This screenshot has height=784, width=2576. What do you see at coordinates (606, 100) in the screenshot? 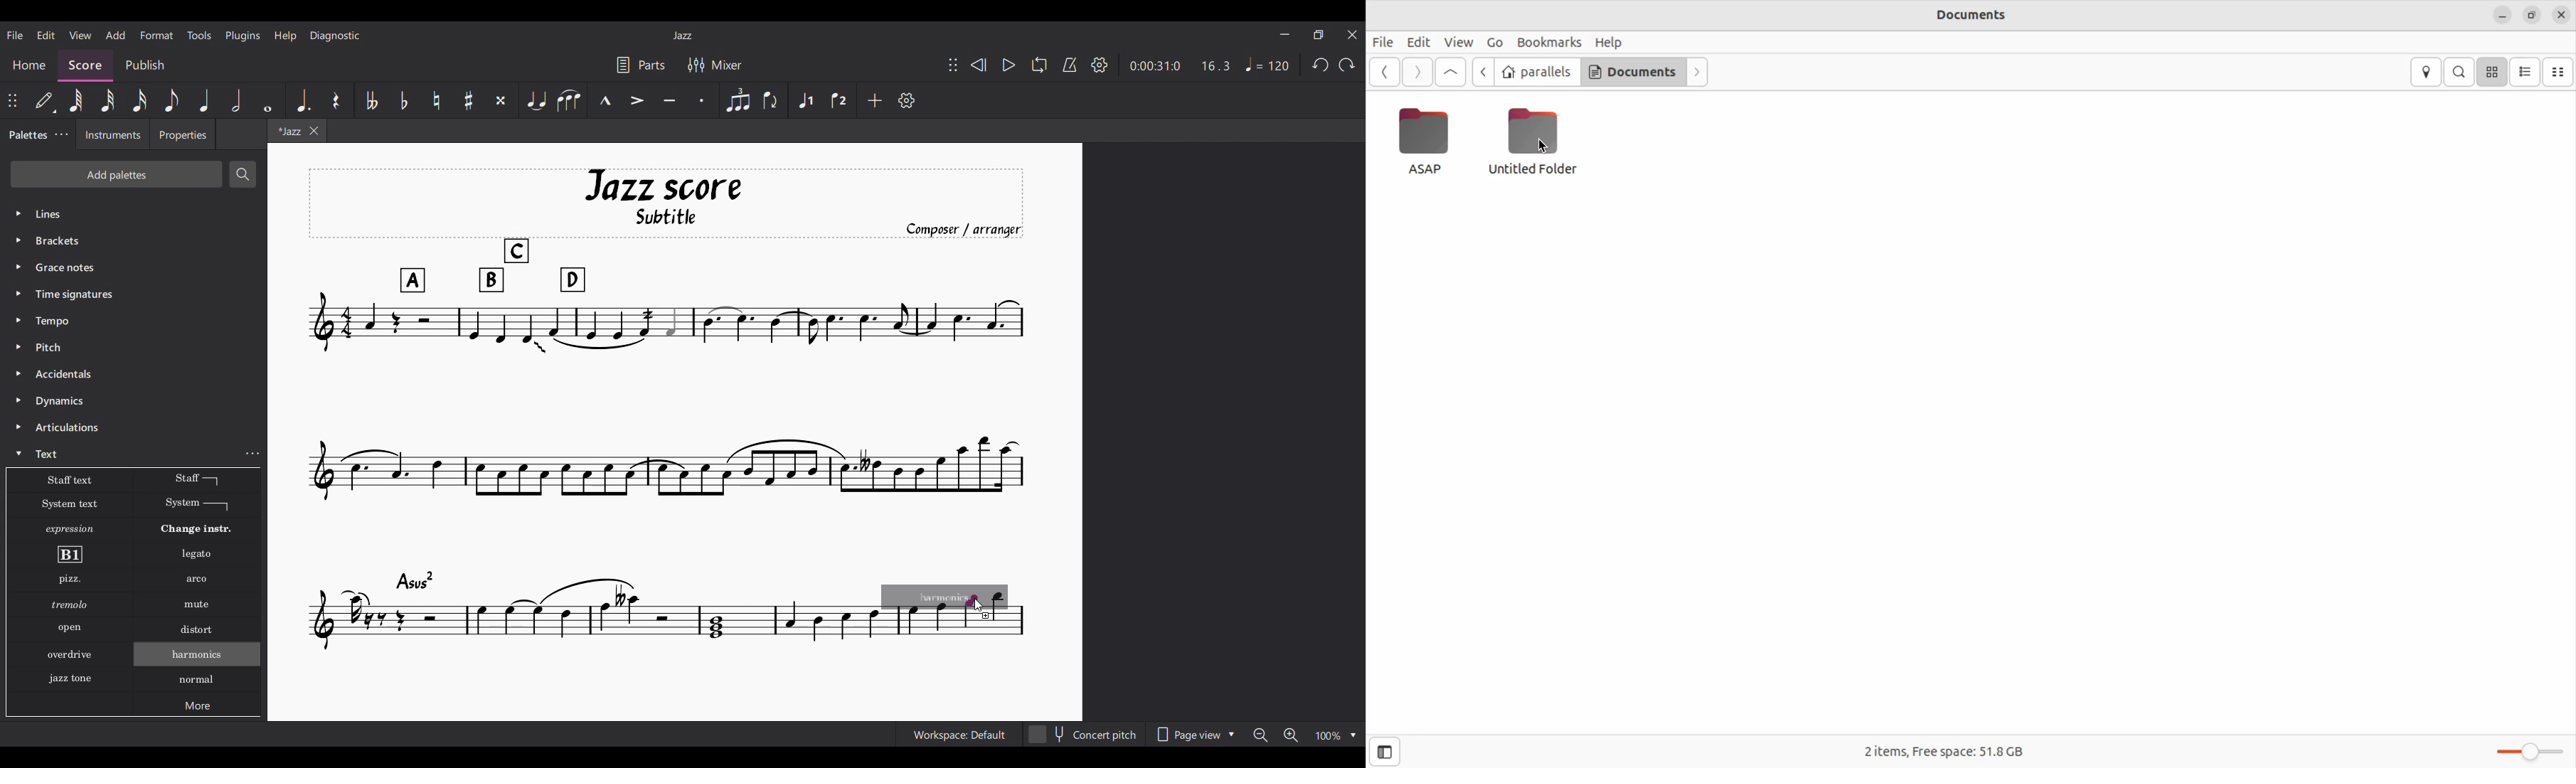
I see `Marcato` at bounding box center [606, 100].